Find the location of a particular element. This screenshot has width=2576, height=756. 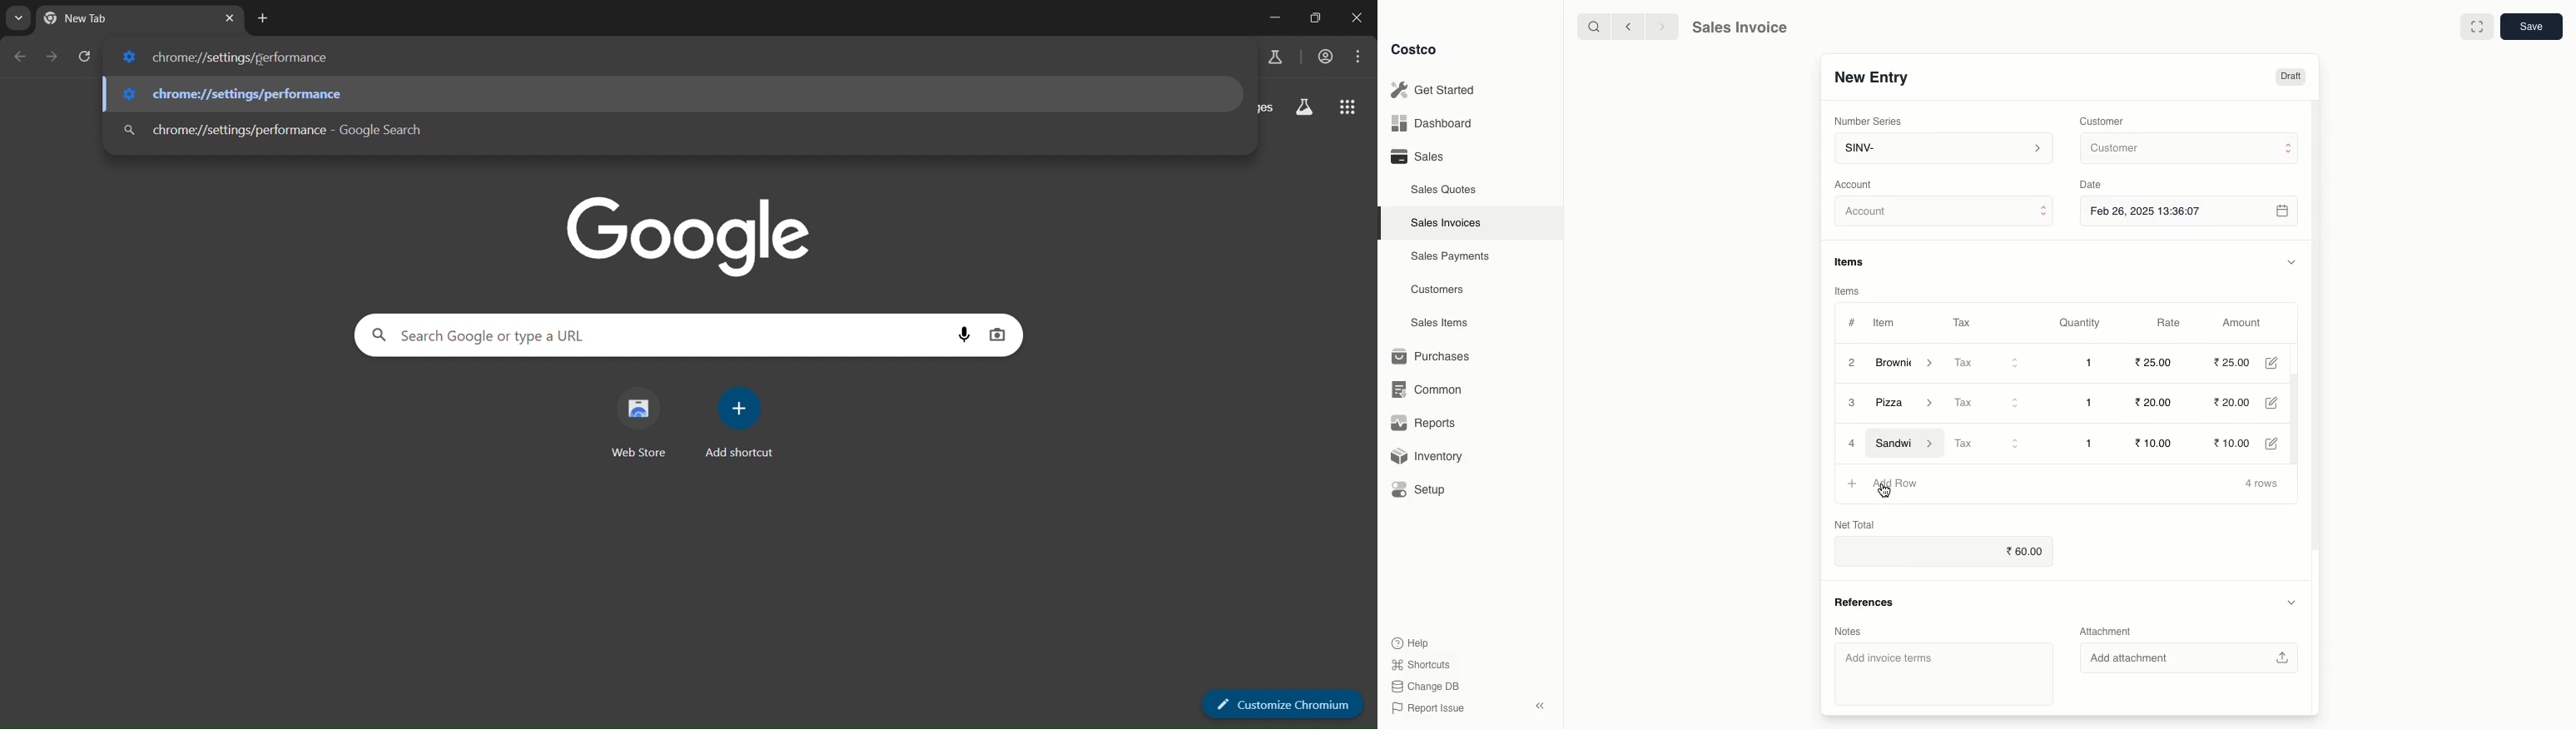

Brownie is located at coordinates (1906, 363).